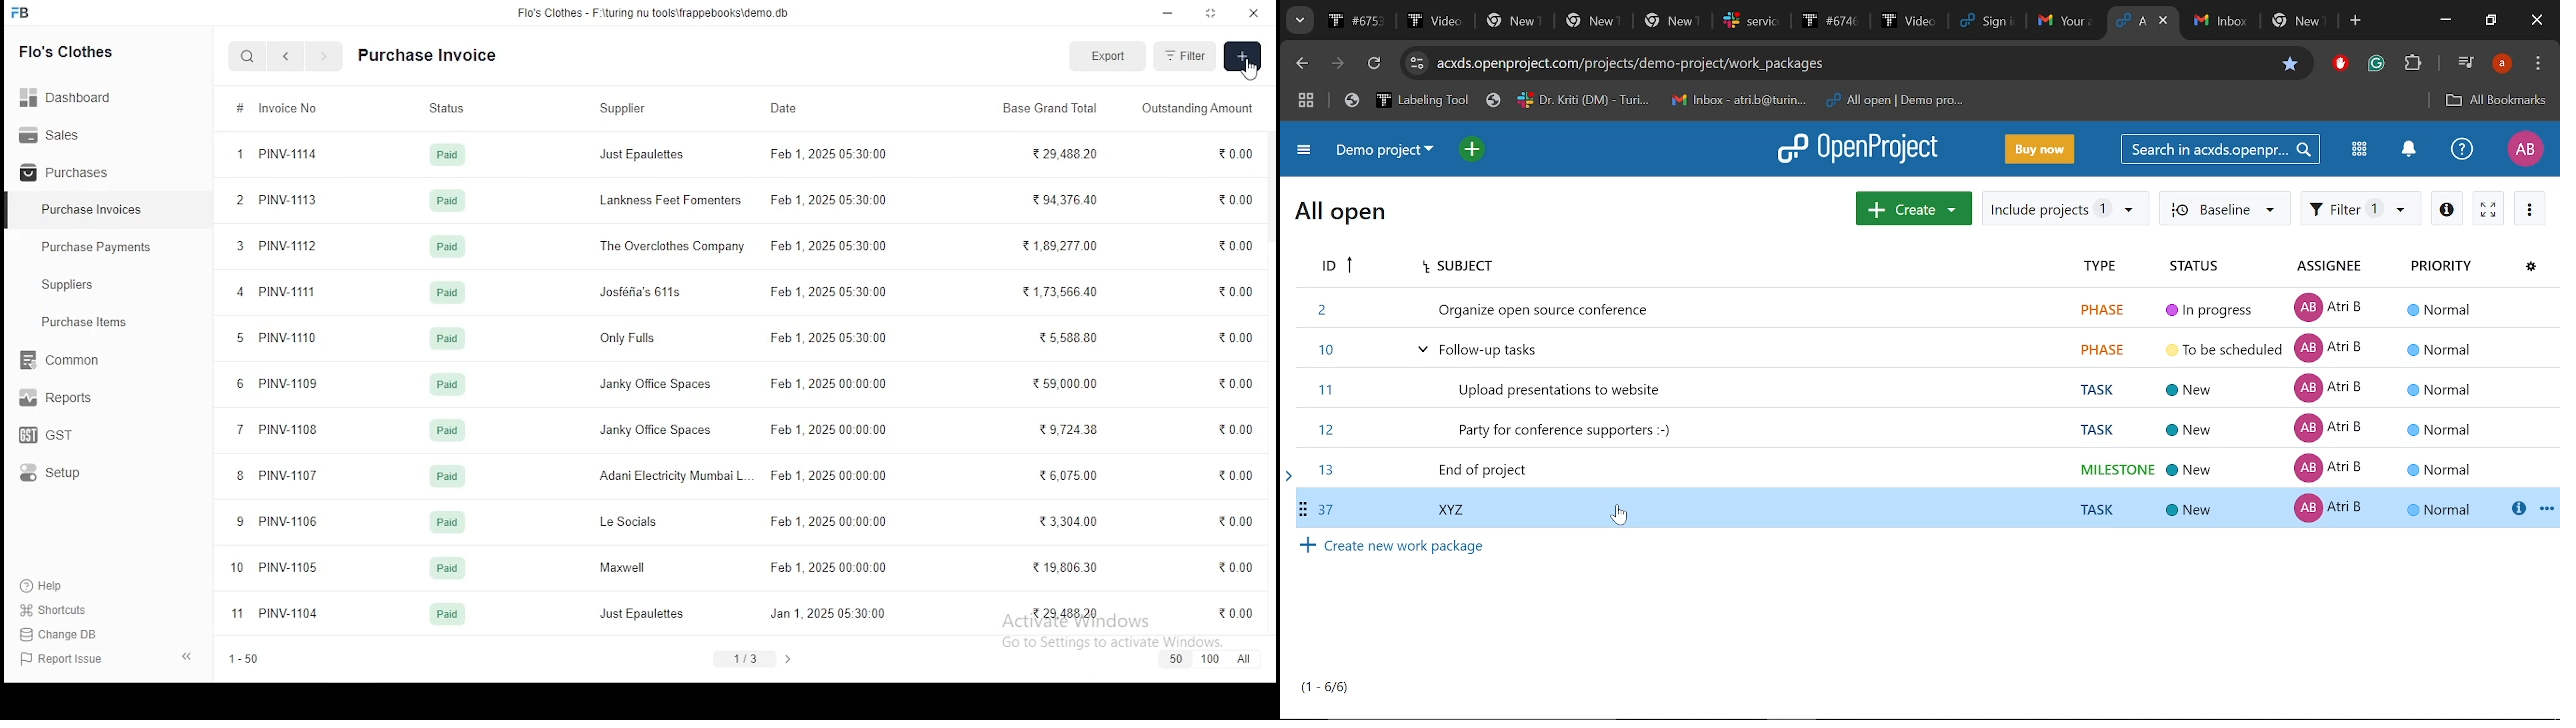 The height and width of the screenshot is (728, 2576). Describe the element at coordinates (447, 431) in the screenshot. I see `paid` at that location.